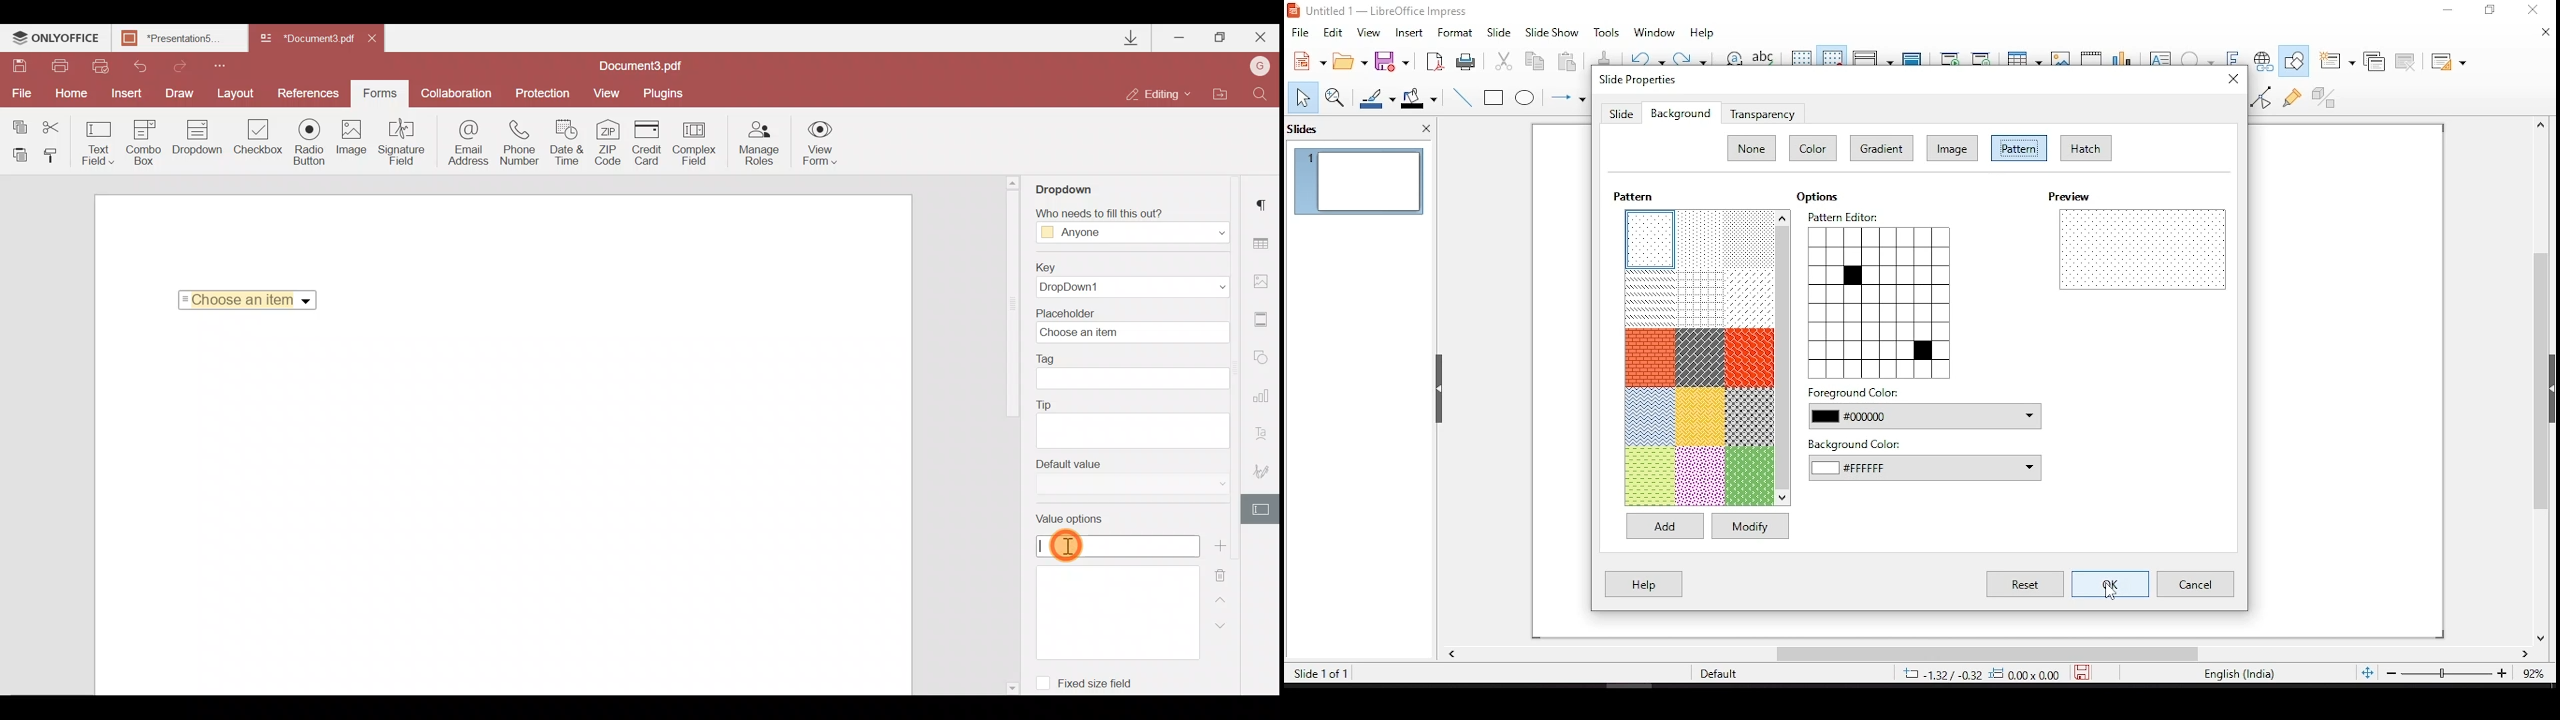  I want to click on Protection, so click(541, 92).